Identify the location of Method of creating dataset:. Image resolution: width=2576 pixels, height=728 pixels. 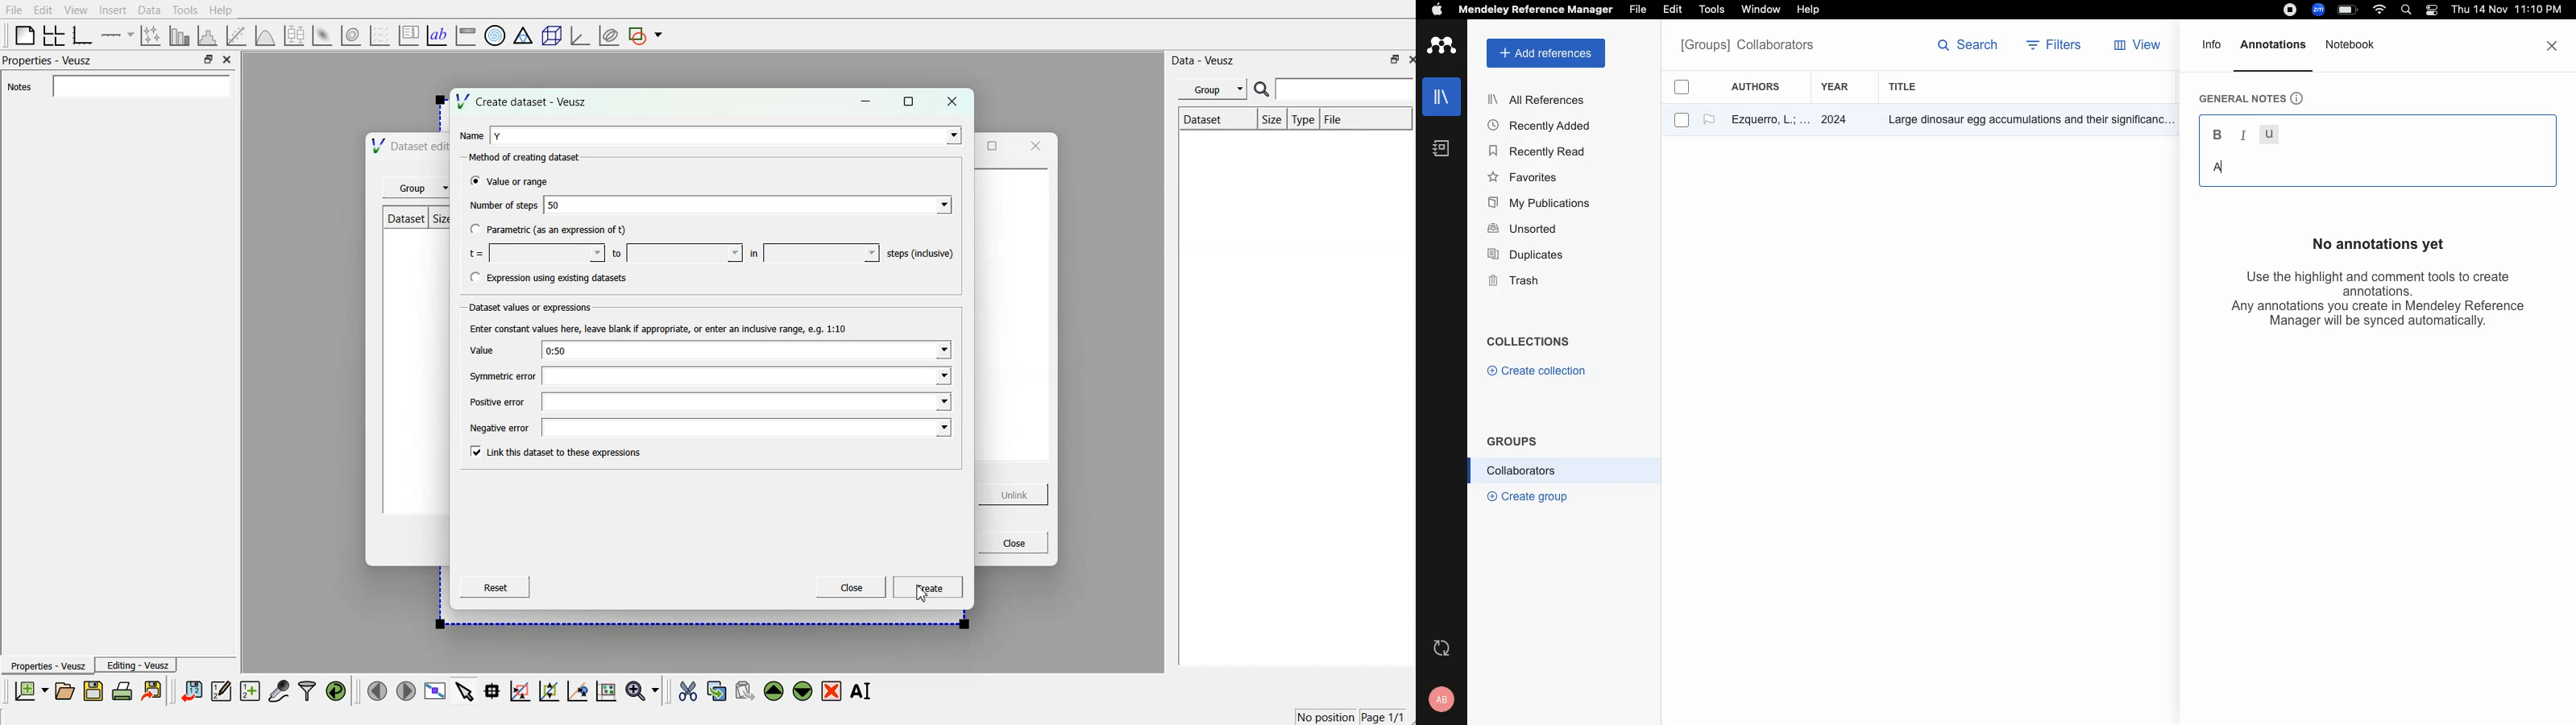
(531, 158).